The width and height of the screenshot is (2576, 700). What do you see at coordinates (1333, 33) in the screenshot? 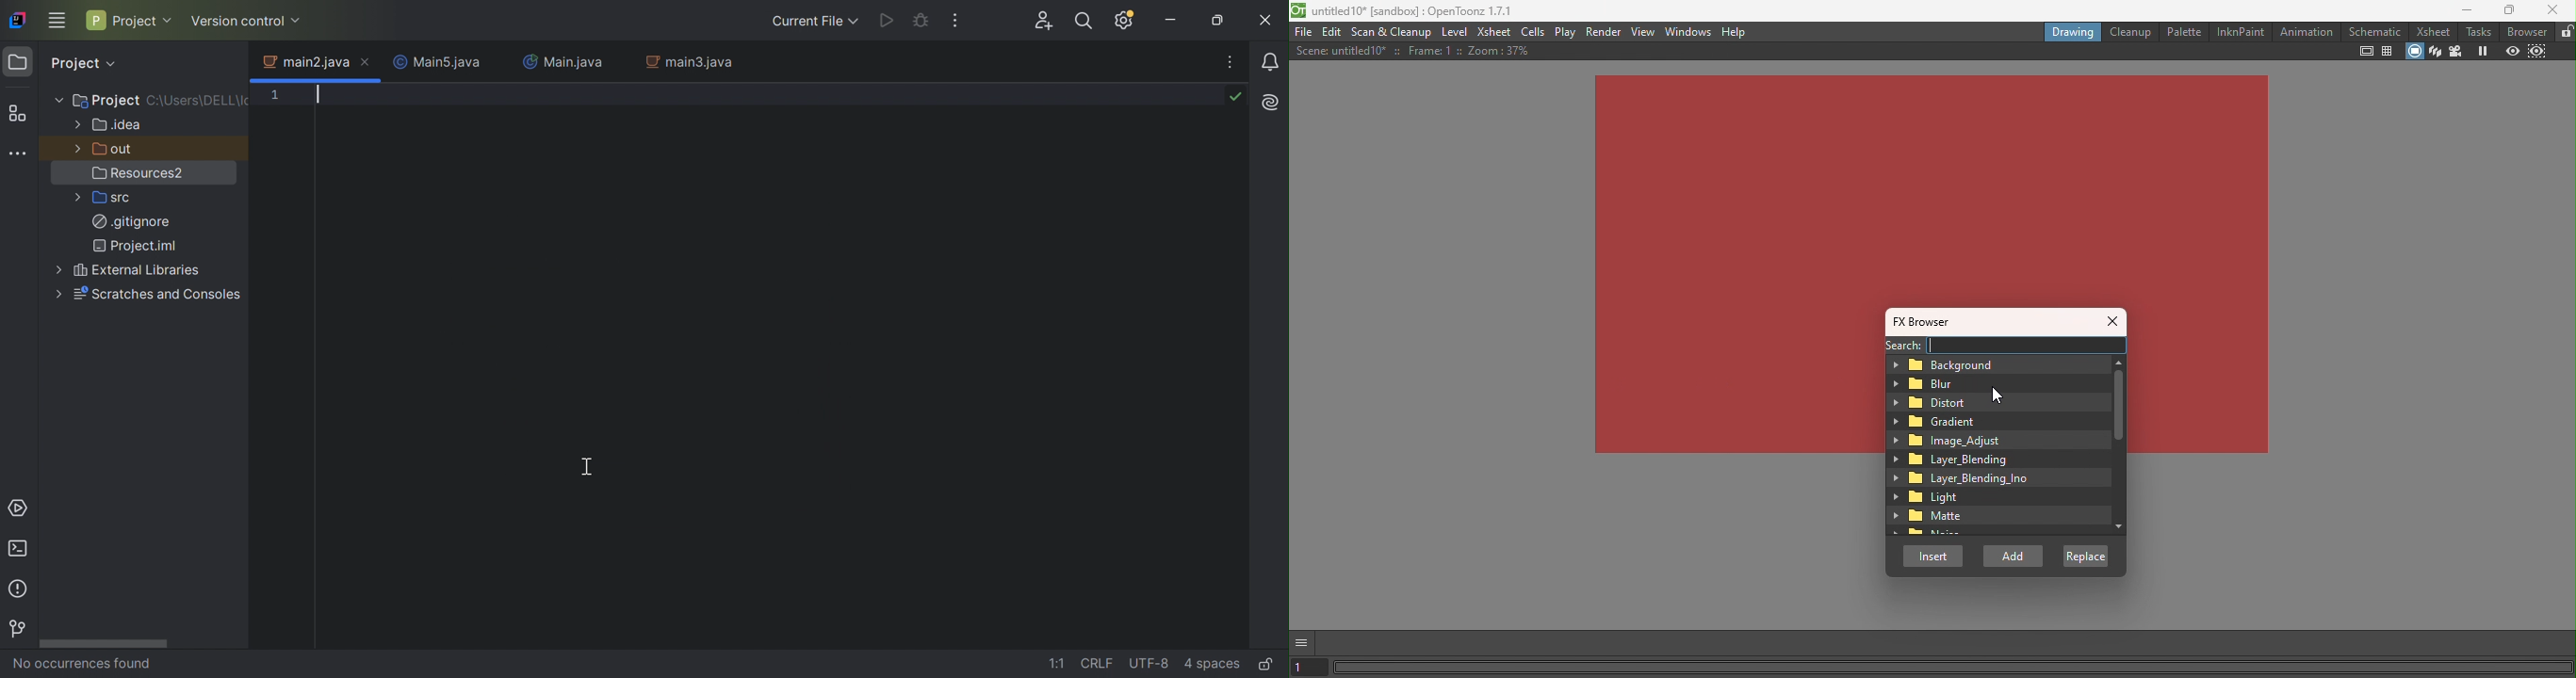
I see `Edit` at bounding box center [1333, 33].